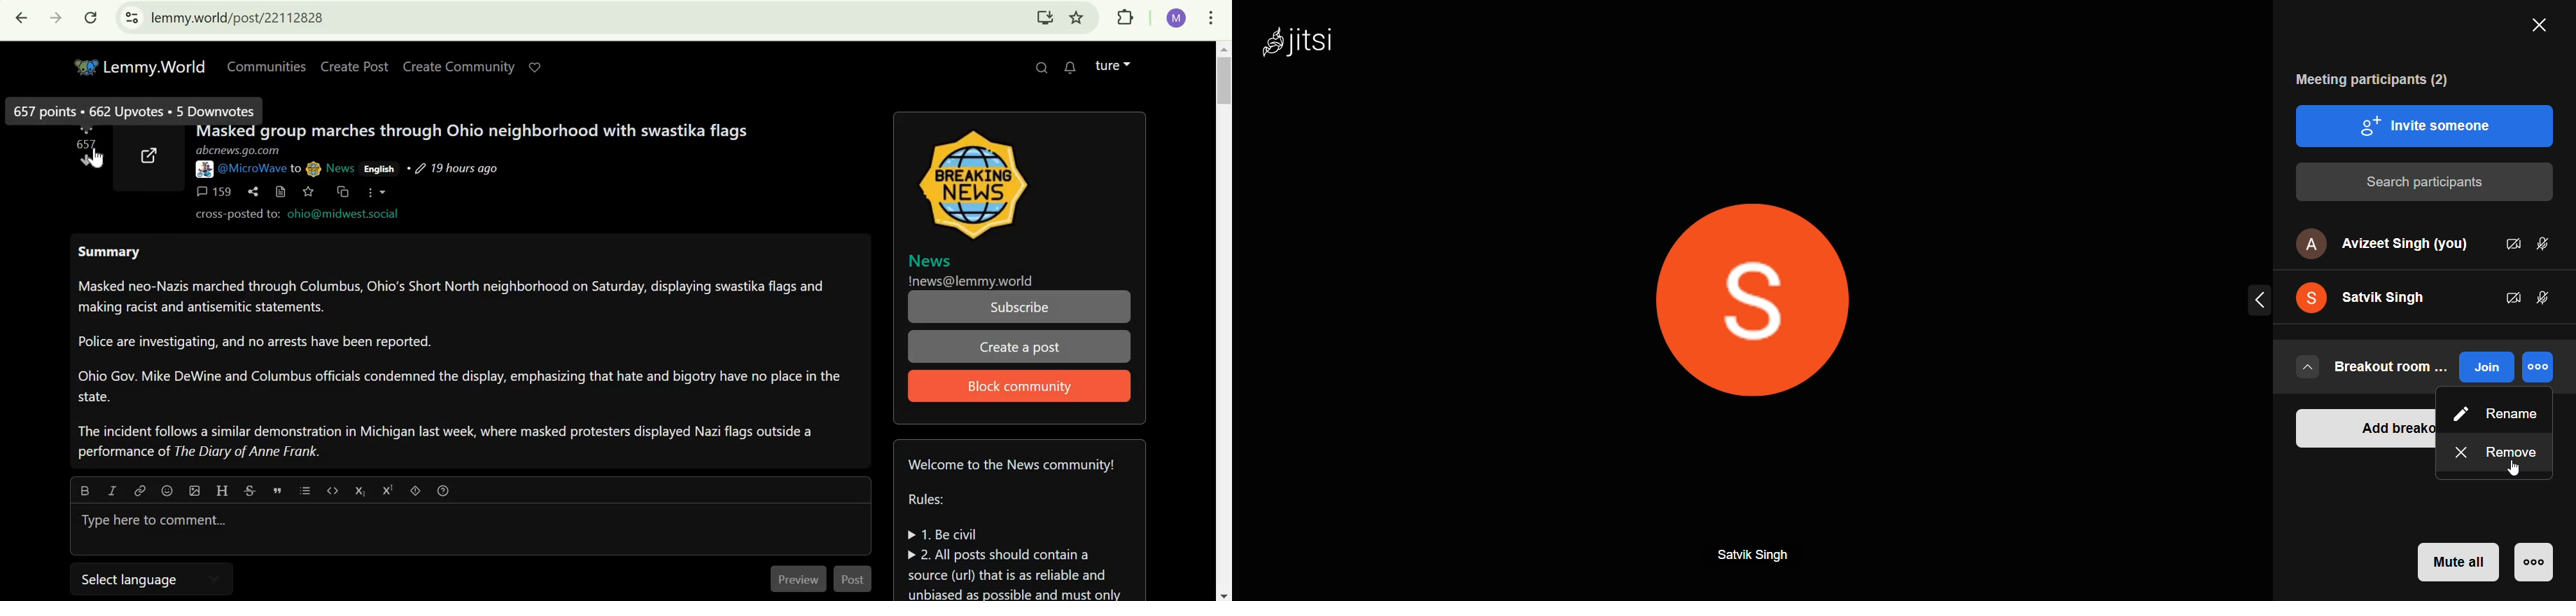 Image resolution: width=2576 pixels, height=616 pixels. I want to click on Lemmy.World, so click(139, 65).